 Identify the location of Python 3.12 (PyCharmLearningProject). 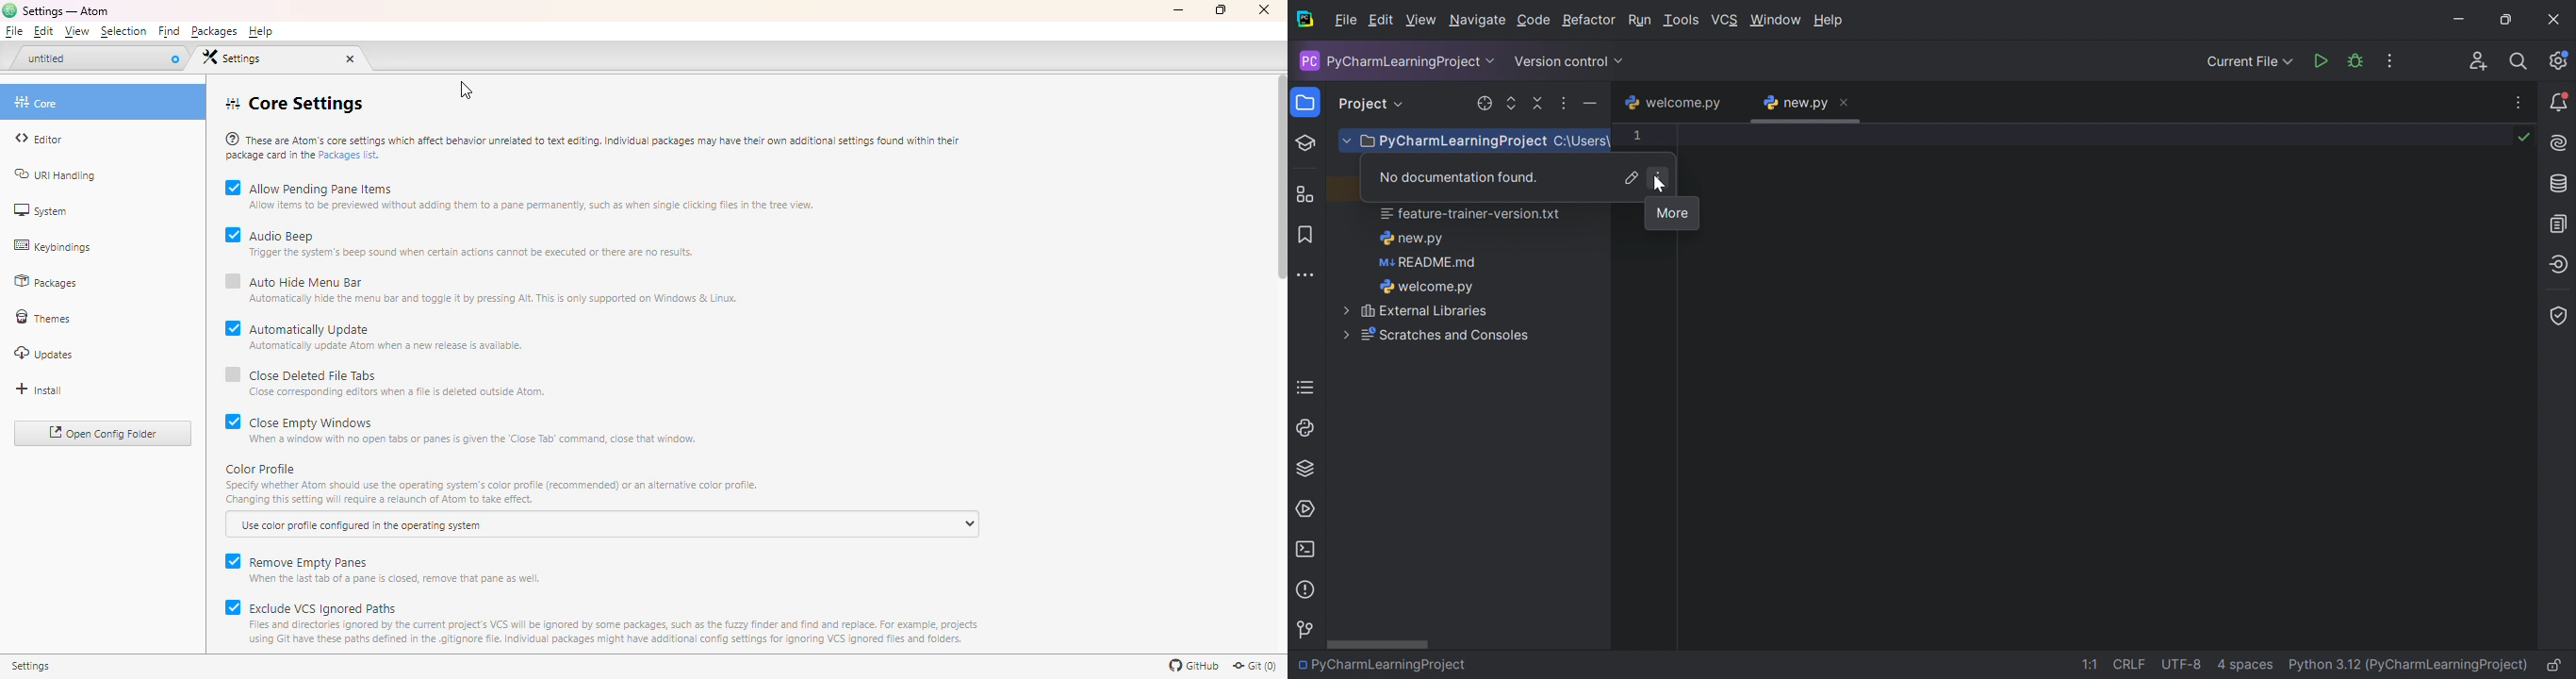
(2412, 664).